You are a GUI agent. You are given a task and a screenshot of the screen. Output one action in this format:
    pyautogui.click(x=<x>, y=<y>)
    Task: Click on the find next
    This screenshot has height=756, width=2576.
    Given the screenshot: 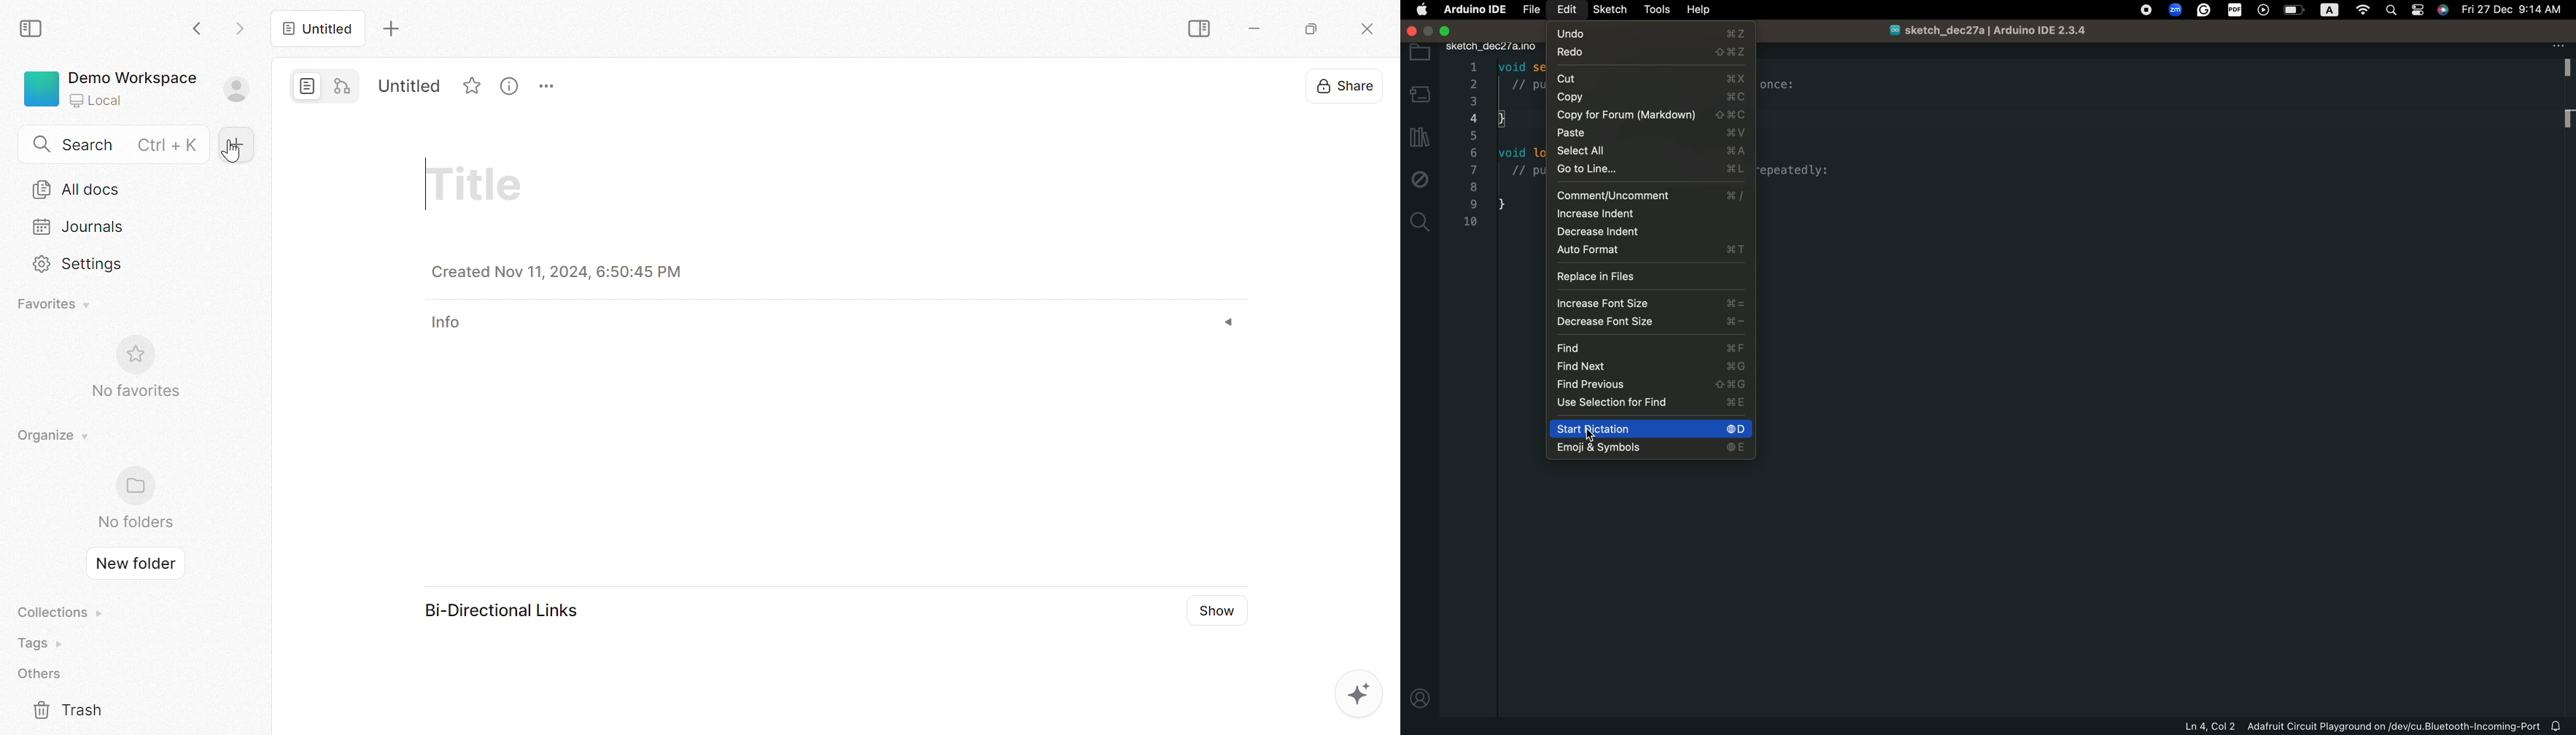 What is the action you would take?
    pyautogui.click(x=1652, y=368)
    